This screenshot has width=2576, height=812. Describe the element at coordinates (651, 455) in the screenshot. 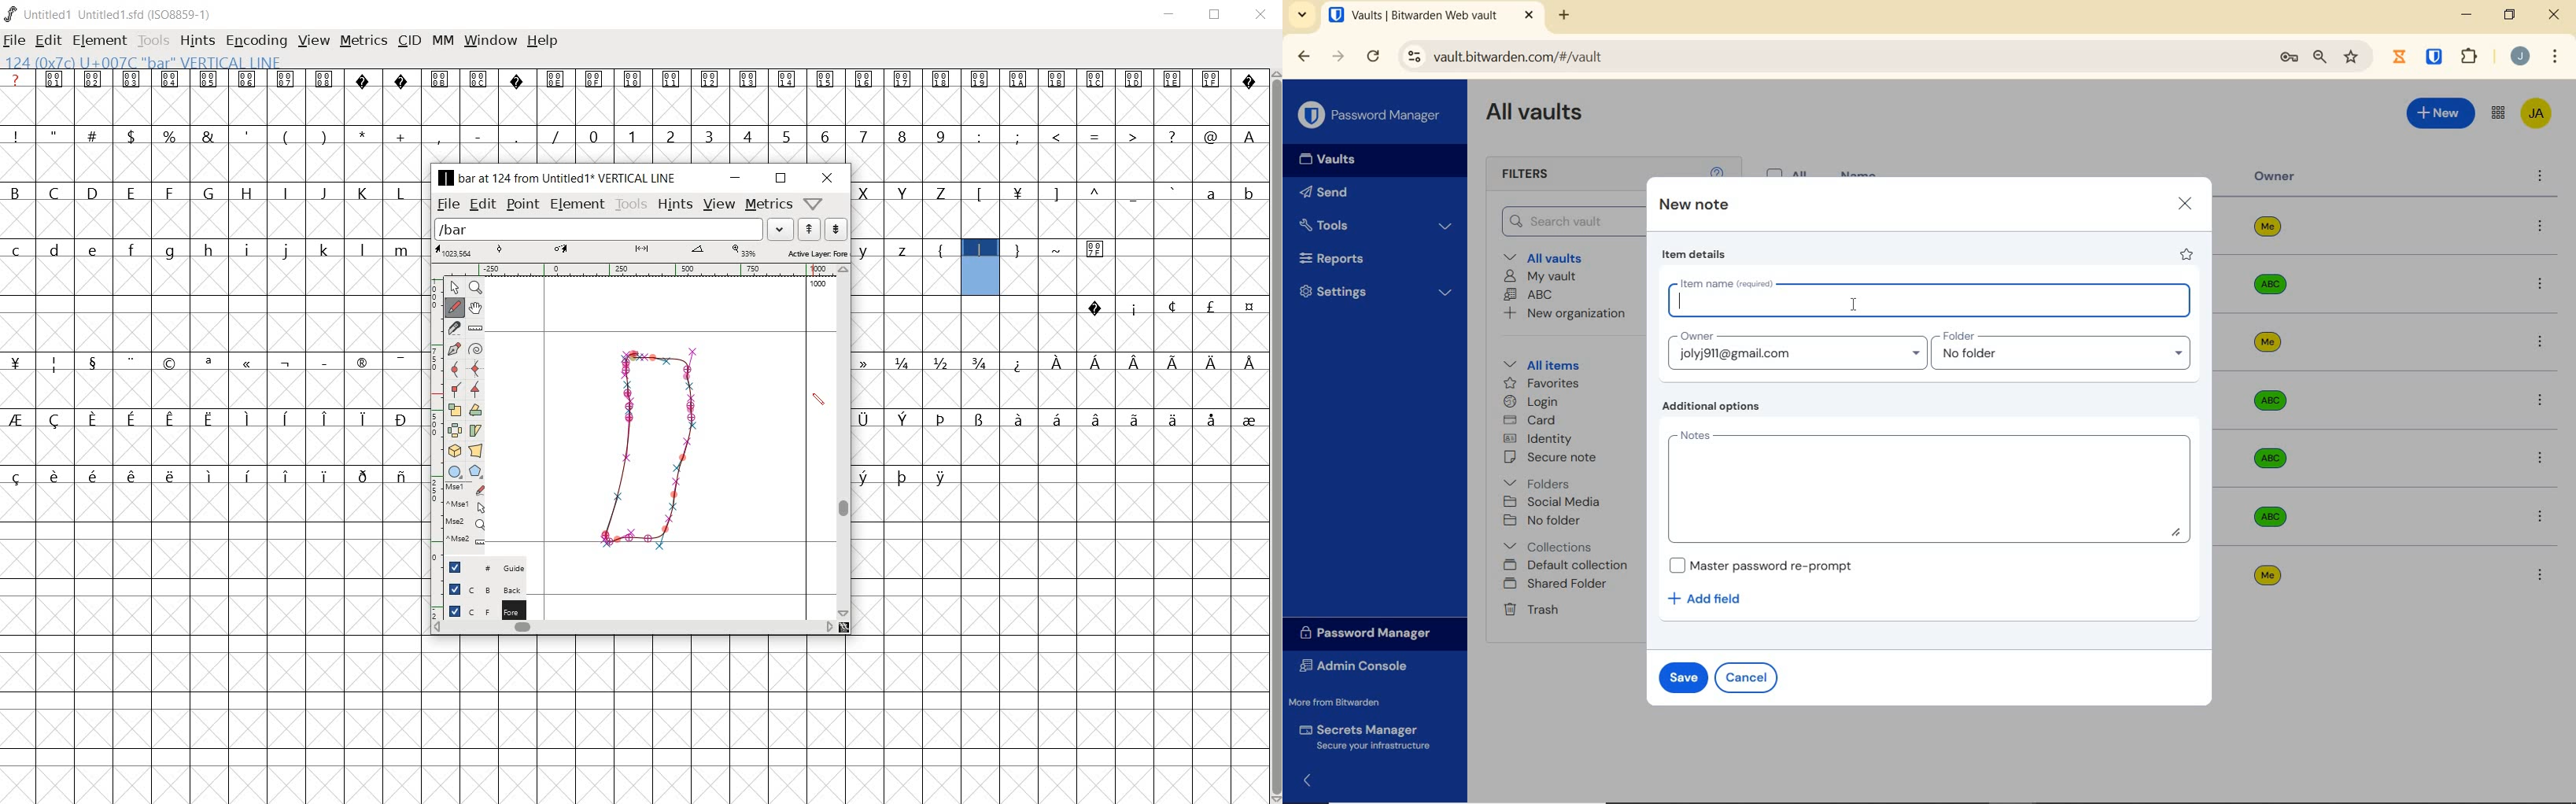

I see `glyph for a vertical bar created` at that location.